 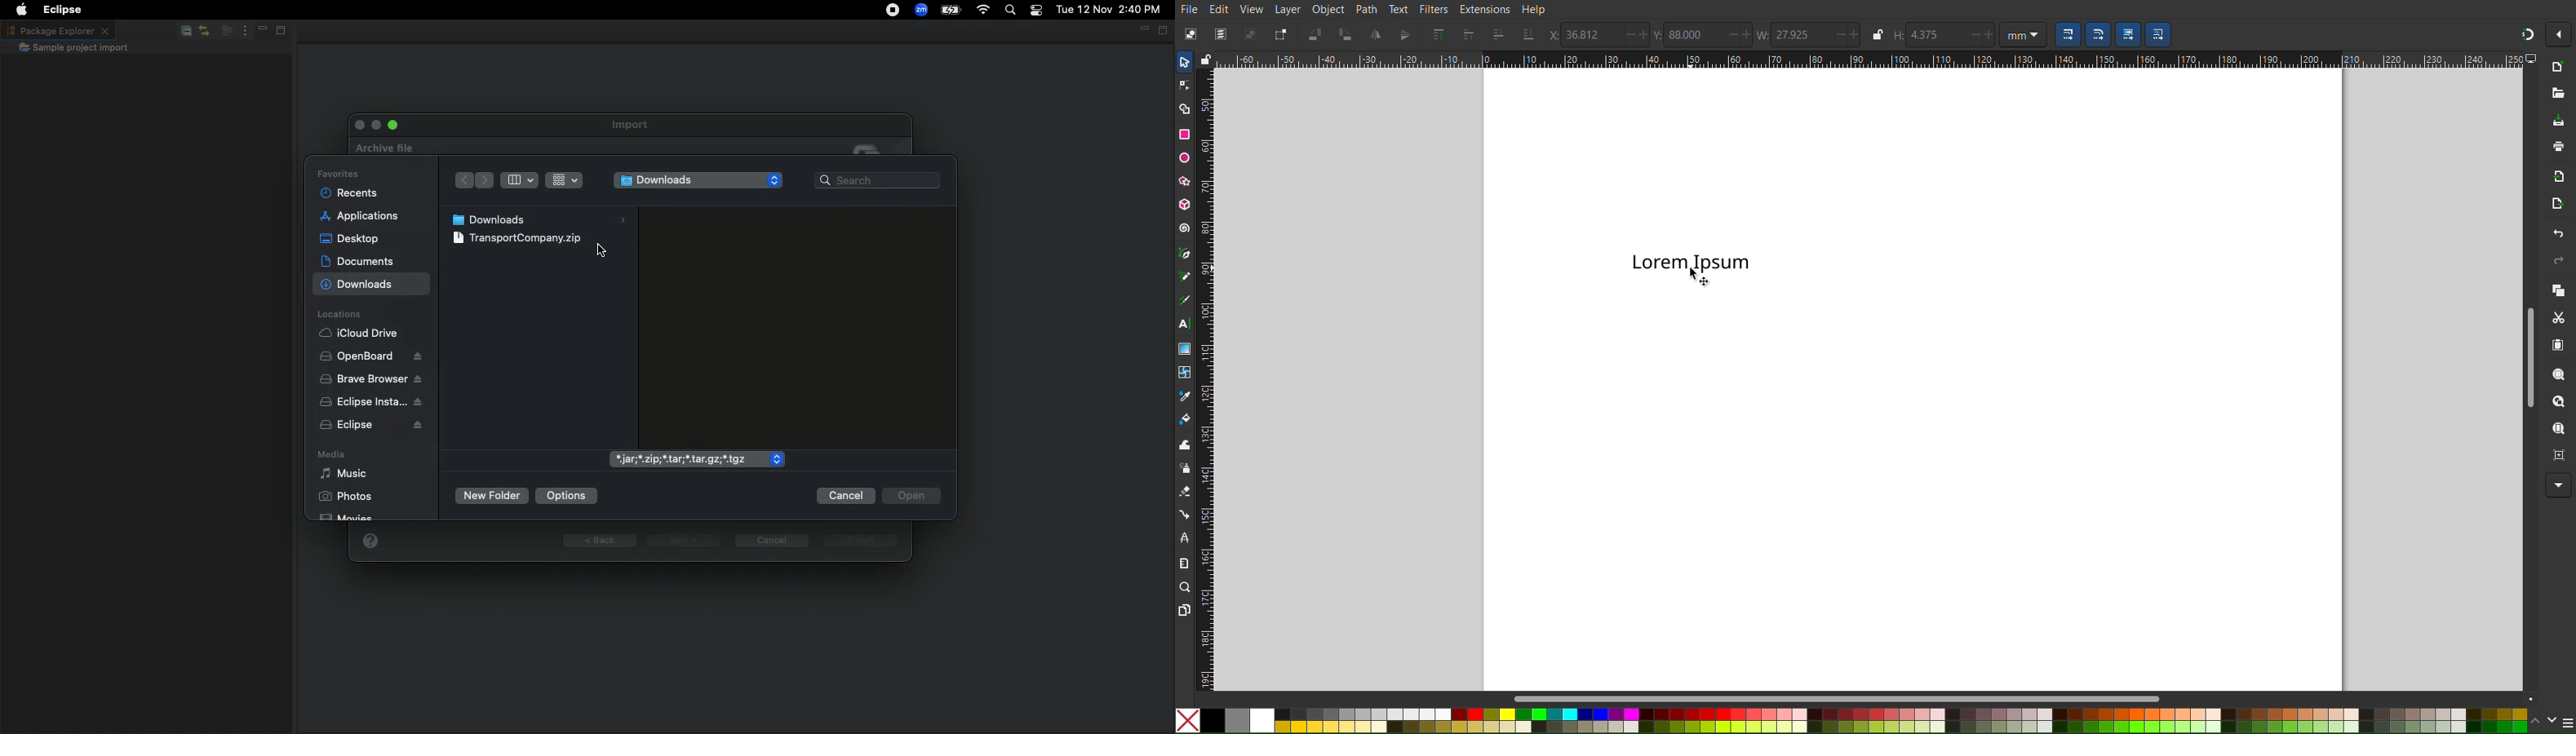 What do you see at coordinates (2561, 34) in the screenshot?
I see `Options` at bounding box center [2561, 34].